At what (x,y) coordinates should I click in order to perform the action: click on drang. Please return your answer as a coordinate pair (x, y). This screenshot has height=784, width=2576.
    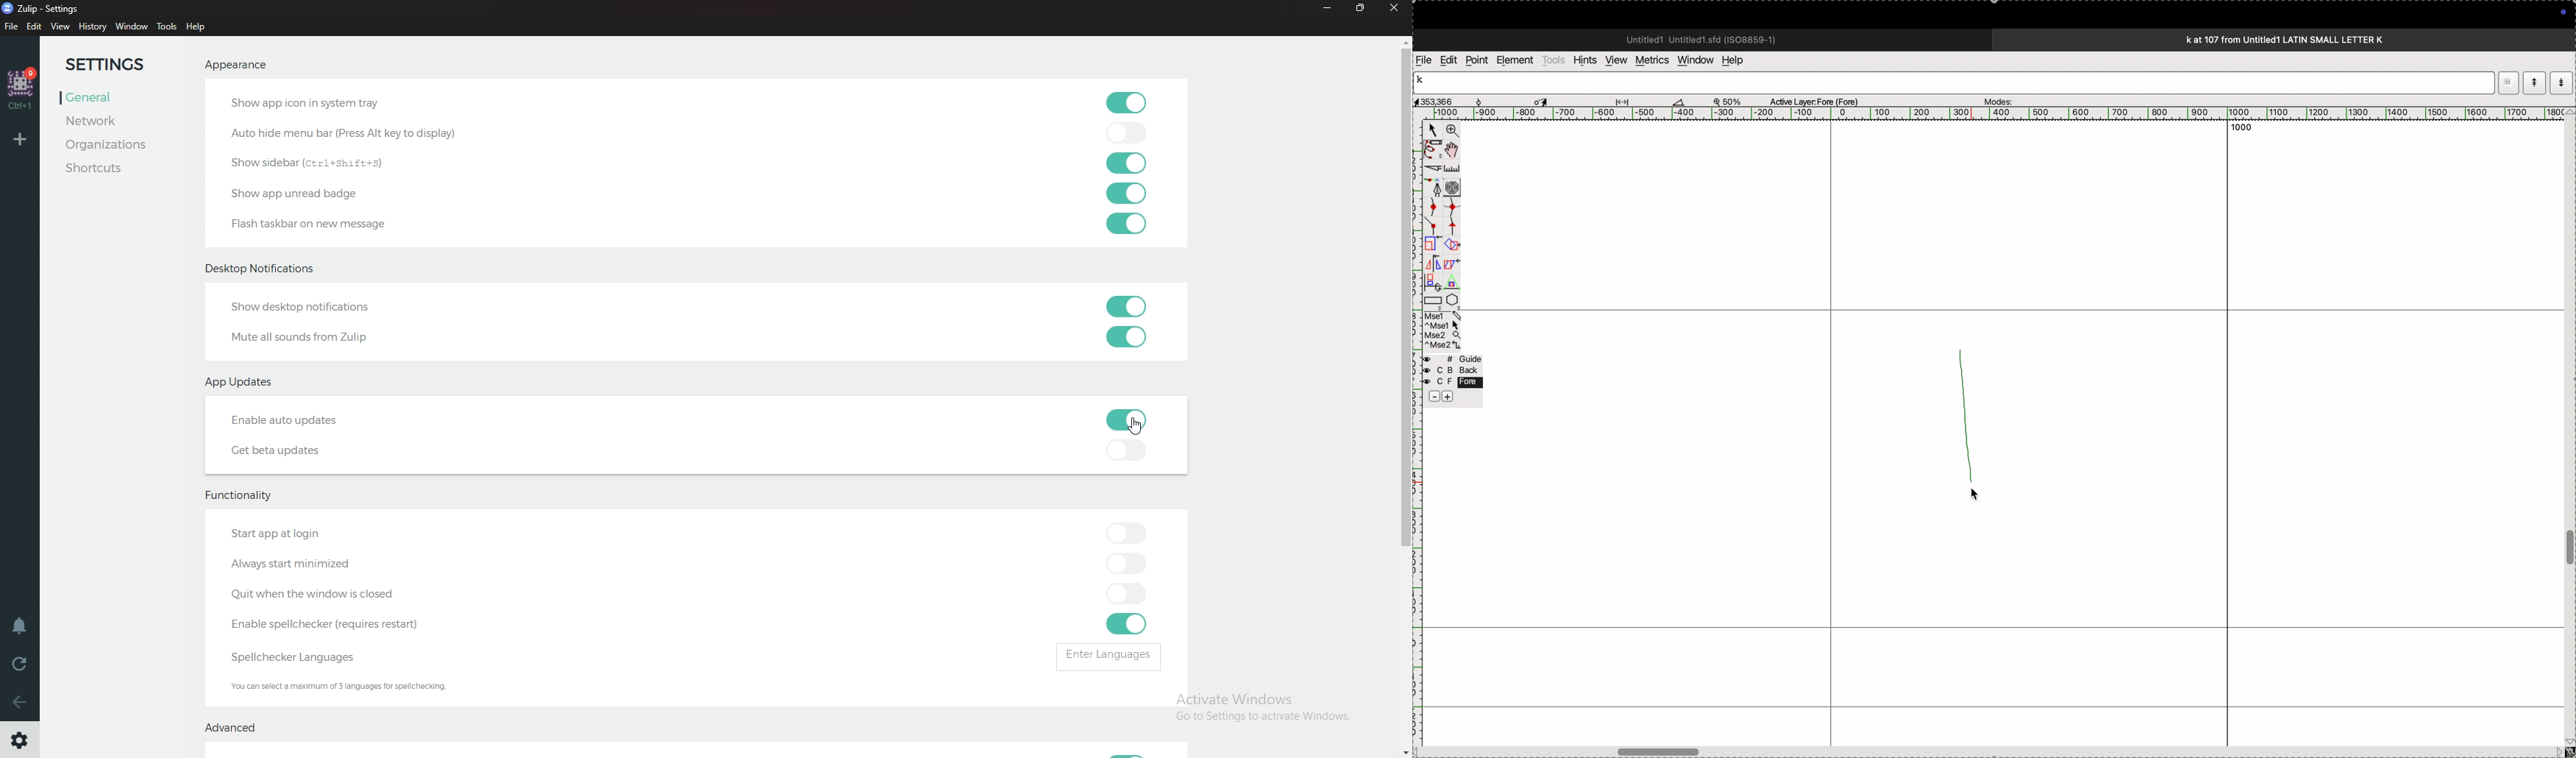
    Looking at the image, I should click on (1628, 100).